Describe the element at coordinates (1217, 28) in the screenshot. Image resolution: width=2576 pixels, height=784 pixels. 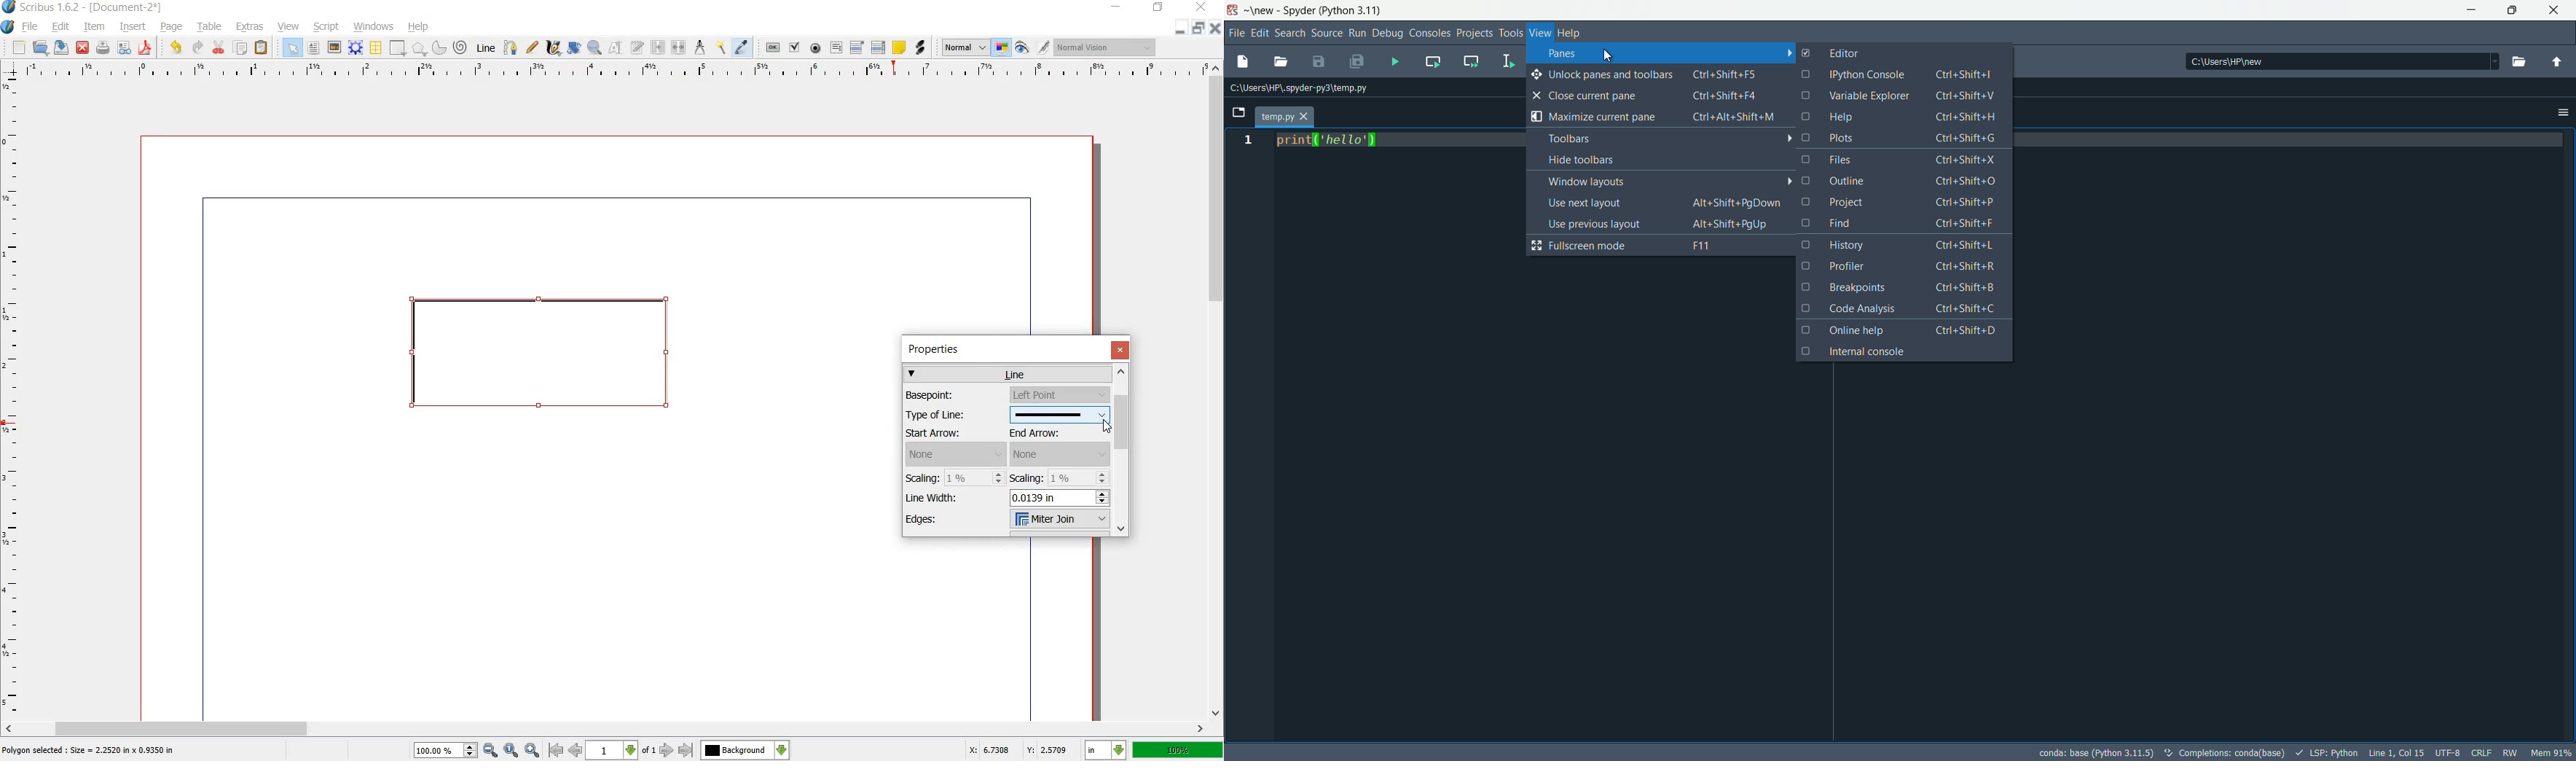
I see `CLOSE` at that location.